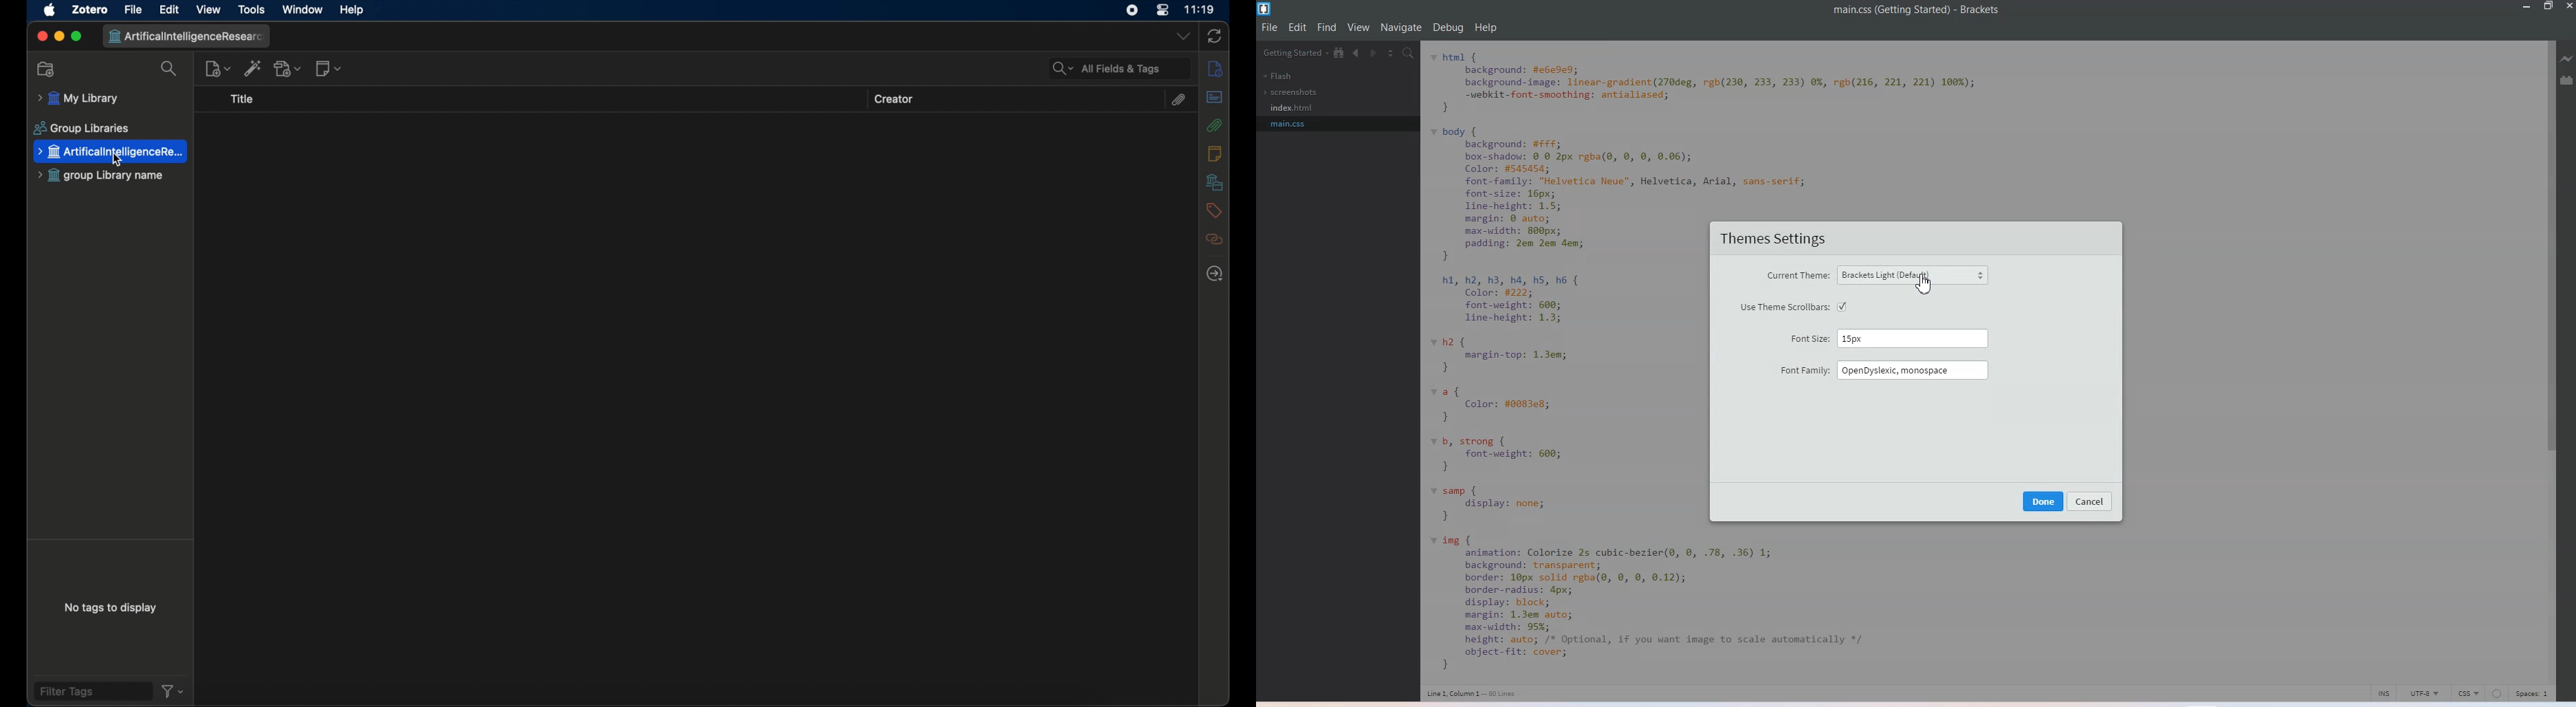  What do you see at coordinates (1132, 10) in the screenshot?
I see `screen recorder` at bounding box center [1132, 10].